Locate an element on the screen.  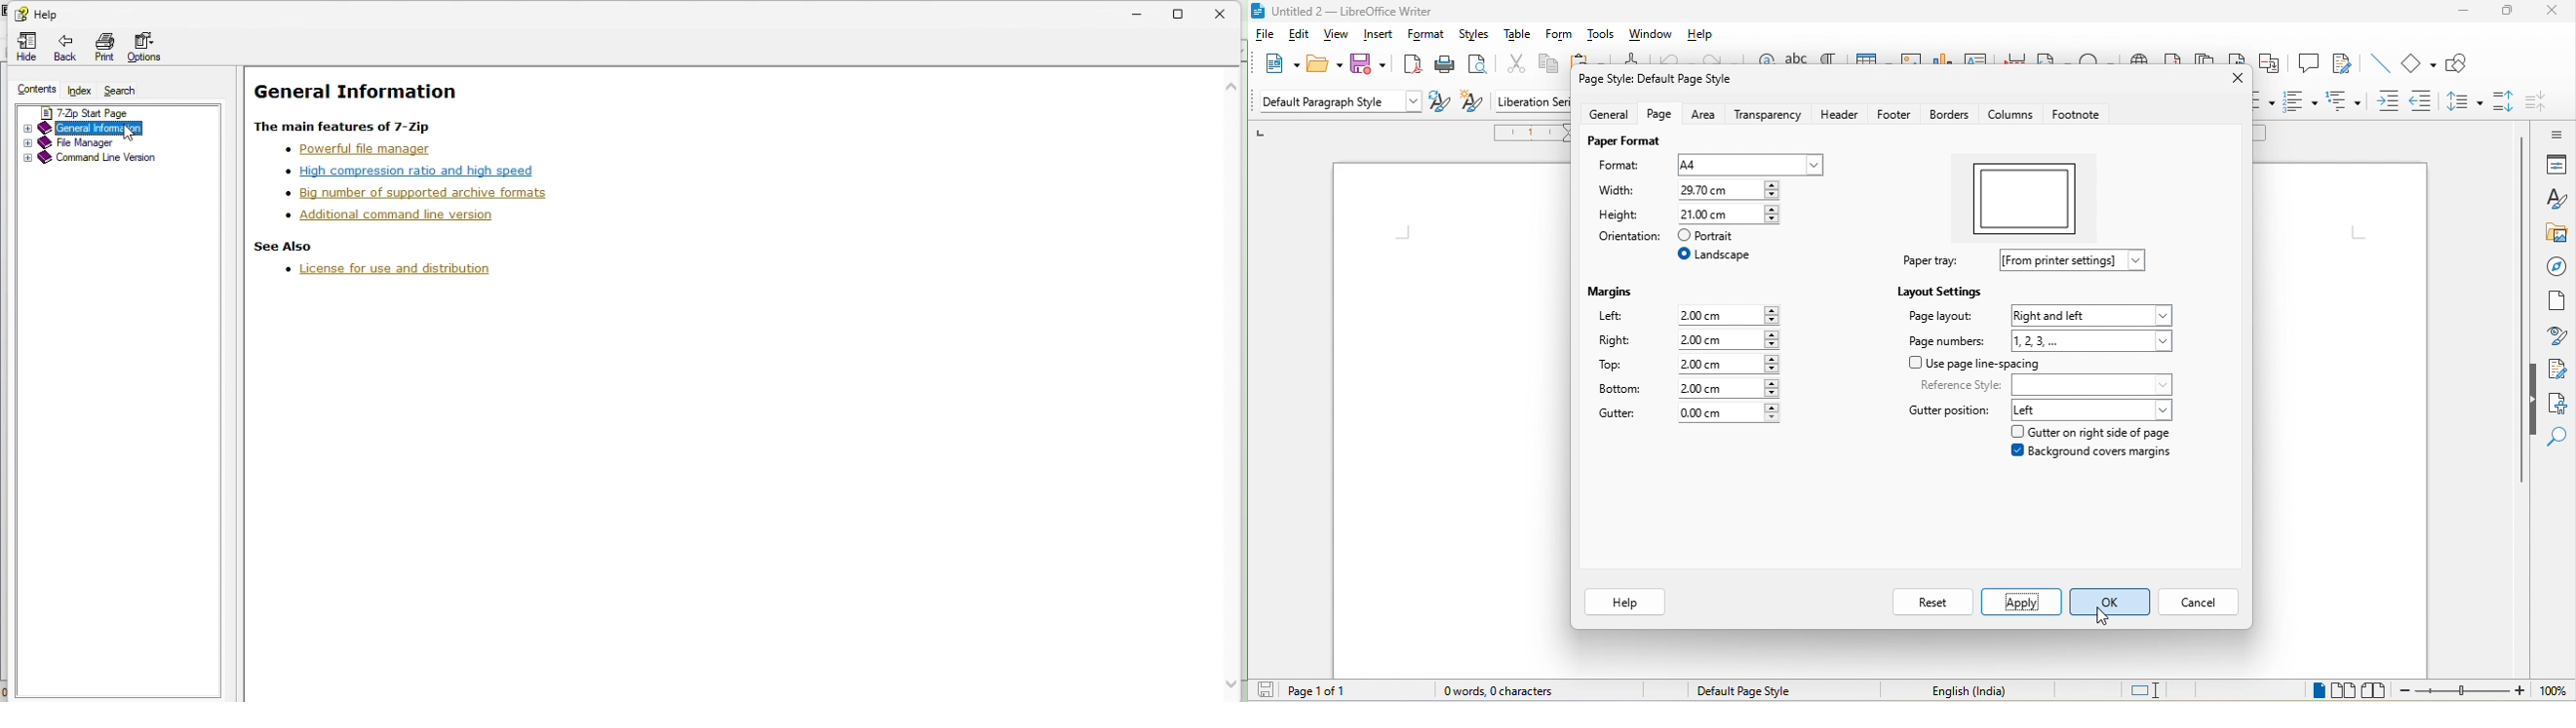
height is located at coordinates (1621, 215).